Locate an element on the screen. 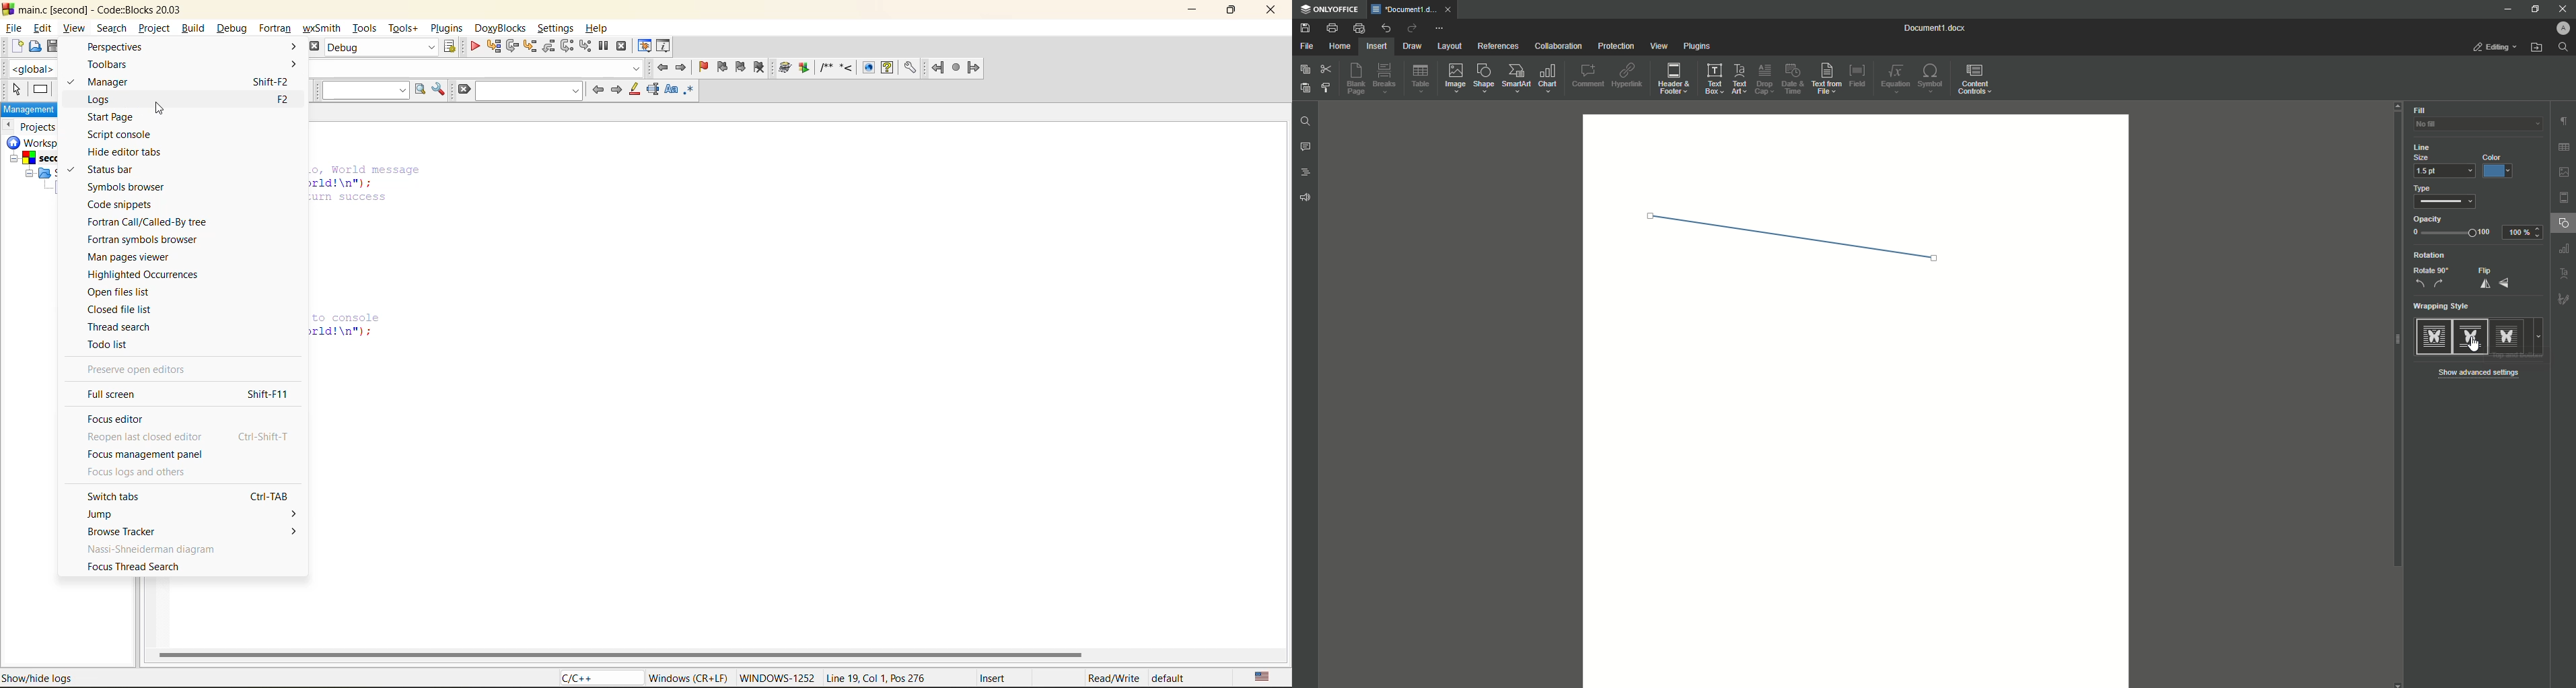 This screenshot has height=700, width=2576. Drop Cap is located at coordinates (1765, 78).